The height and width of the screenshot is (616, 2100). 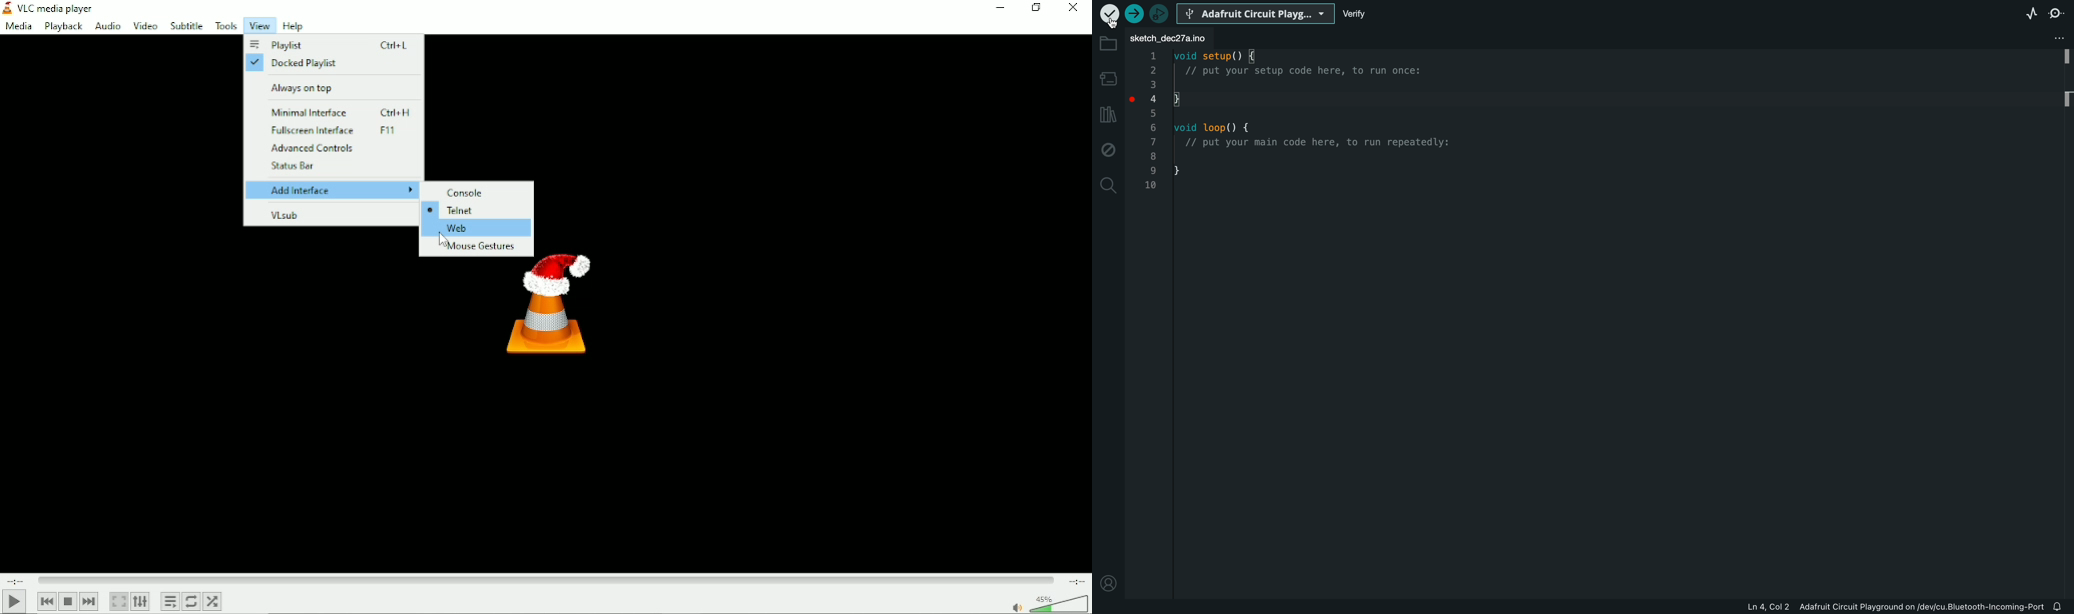 I want to click on Playlist, so click(x=330, y=43).